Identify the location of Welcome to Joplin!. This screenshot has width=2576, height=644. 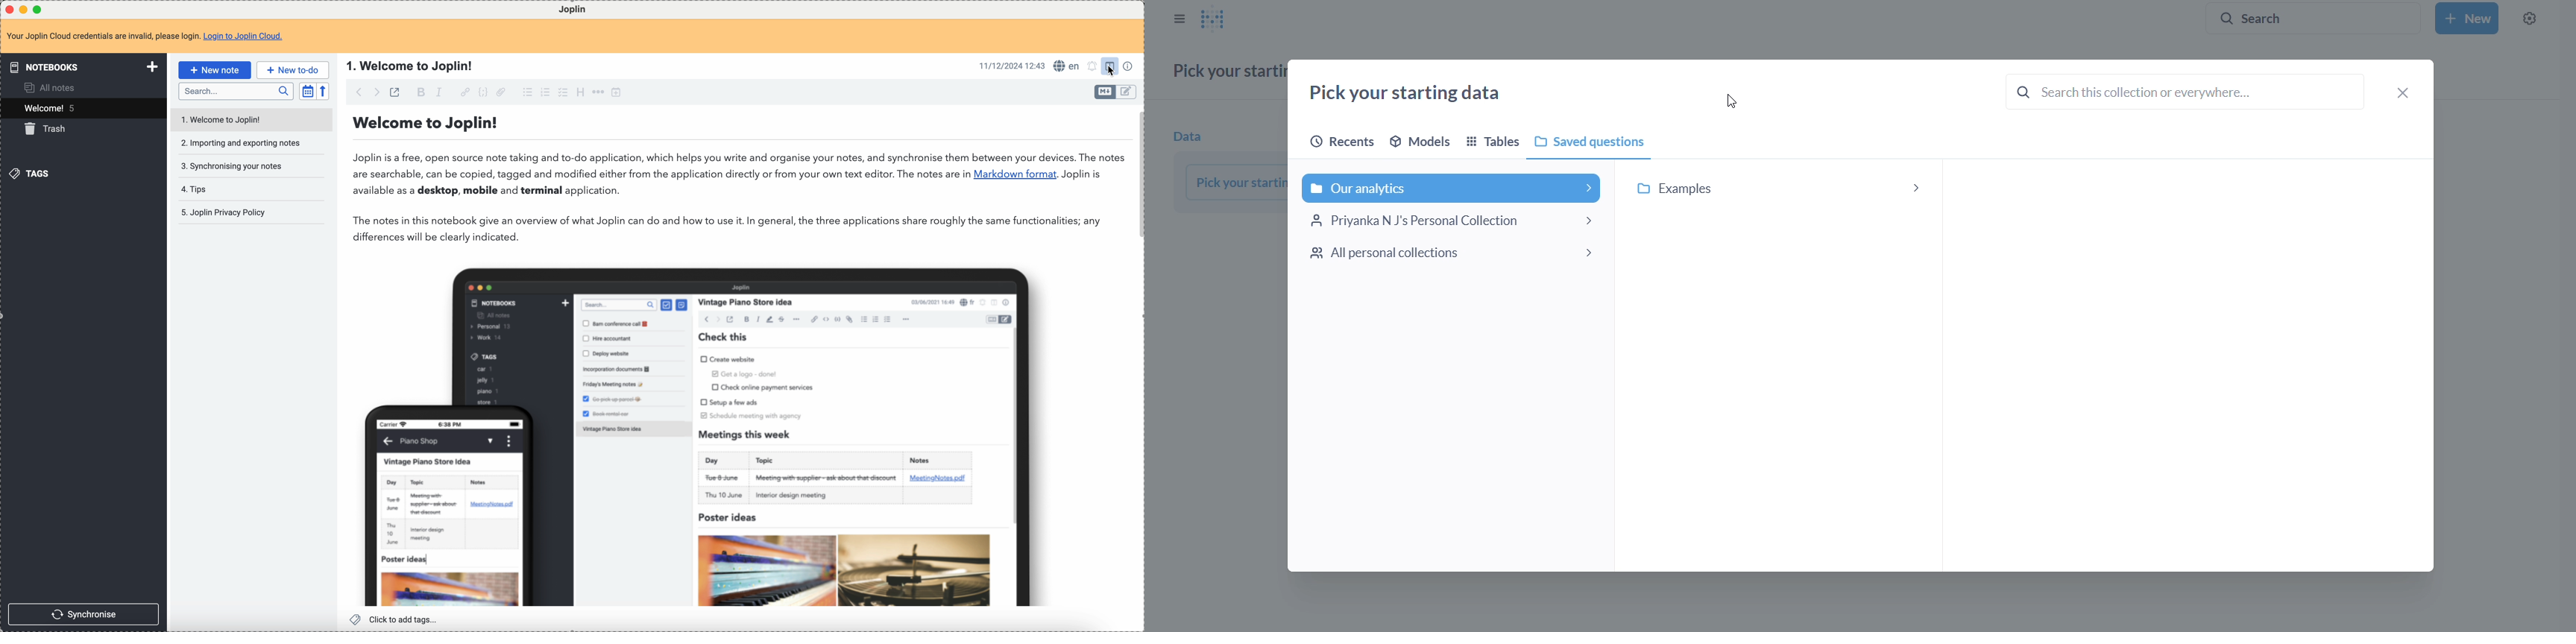
(427, 124).